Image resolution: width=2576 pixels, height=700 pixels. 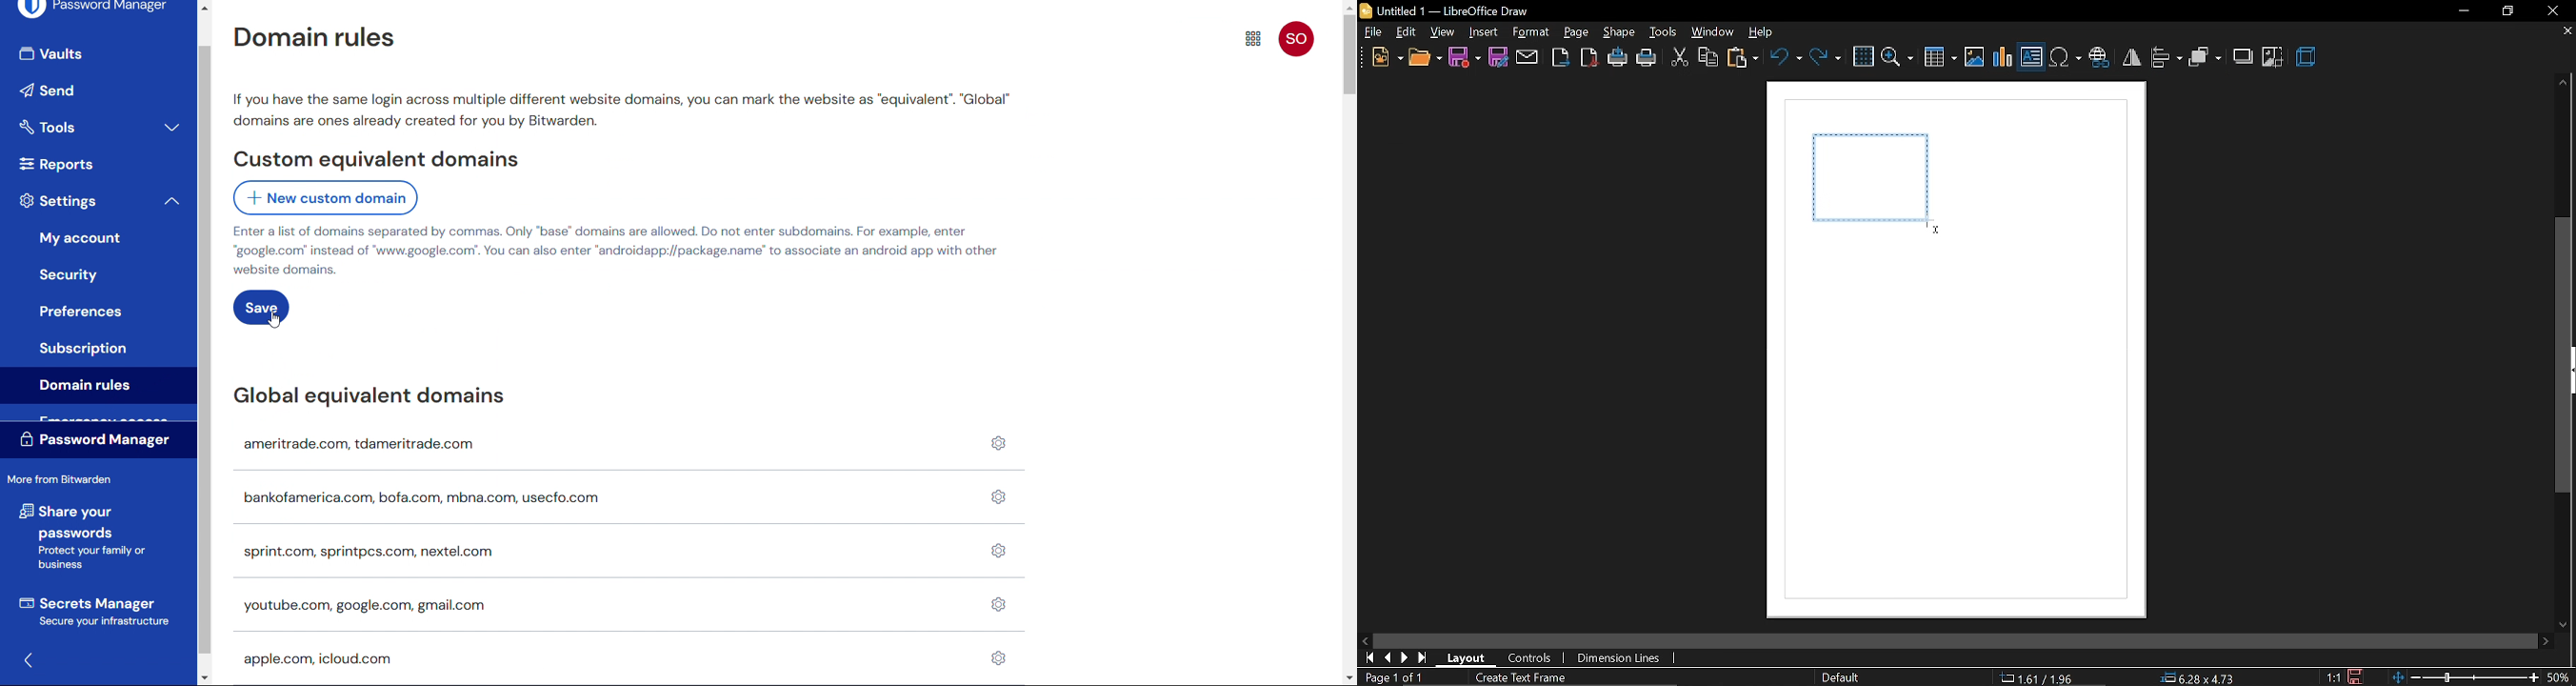 What do you see at coordinates (994, 554) in the screenshot?
I see `Domain settings ` at bounding box center [994, 554].